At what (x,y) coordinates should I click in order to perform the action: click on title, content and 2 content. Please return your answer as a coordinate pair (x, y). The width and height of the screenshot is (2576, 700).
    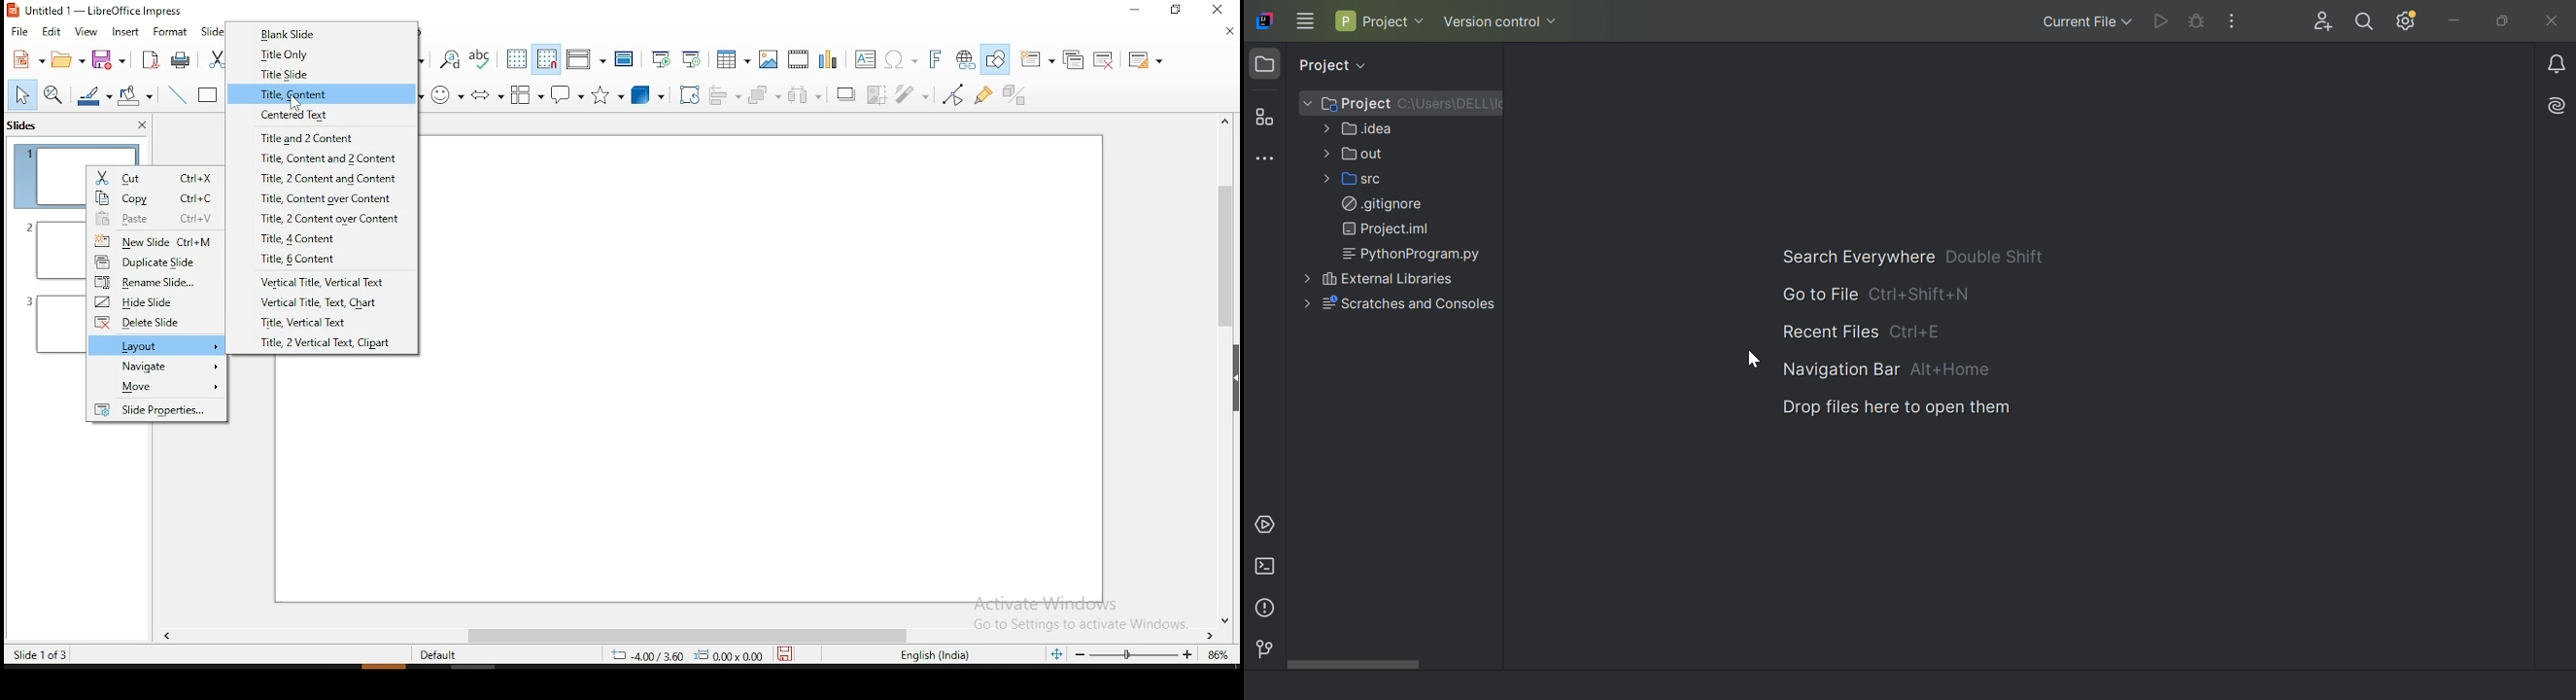
    Looking at the image, I should click on (328, 158).